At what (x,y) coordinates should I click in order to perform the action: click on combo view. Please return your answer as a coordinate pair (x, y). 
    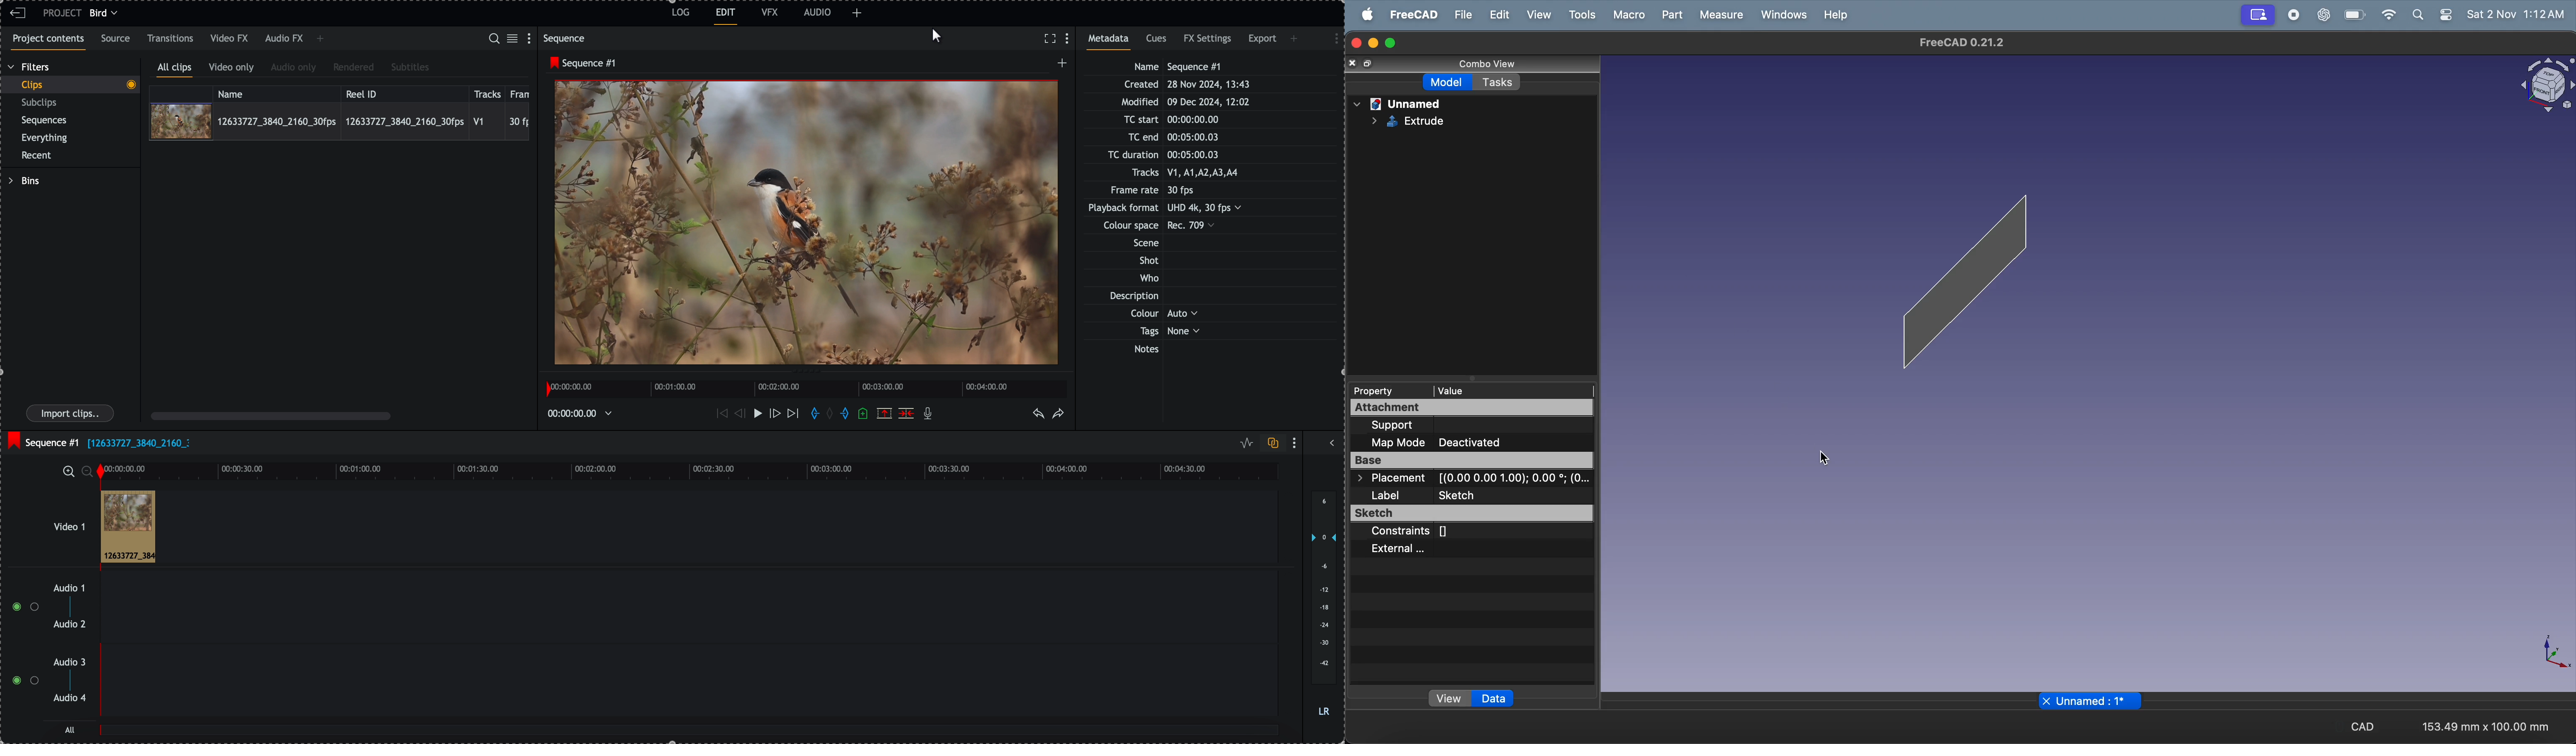
    Looking at the image, I should click on (1494, 64).